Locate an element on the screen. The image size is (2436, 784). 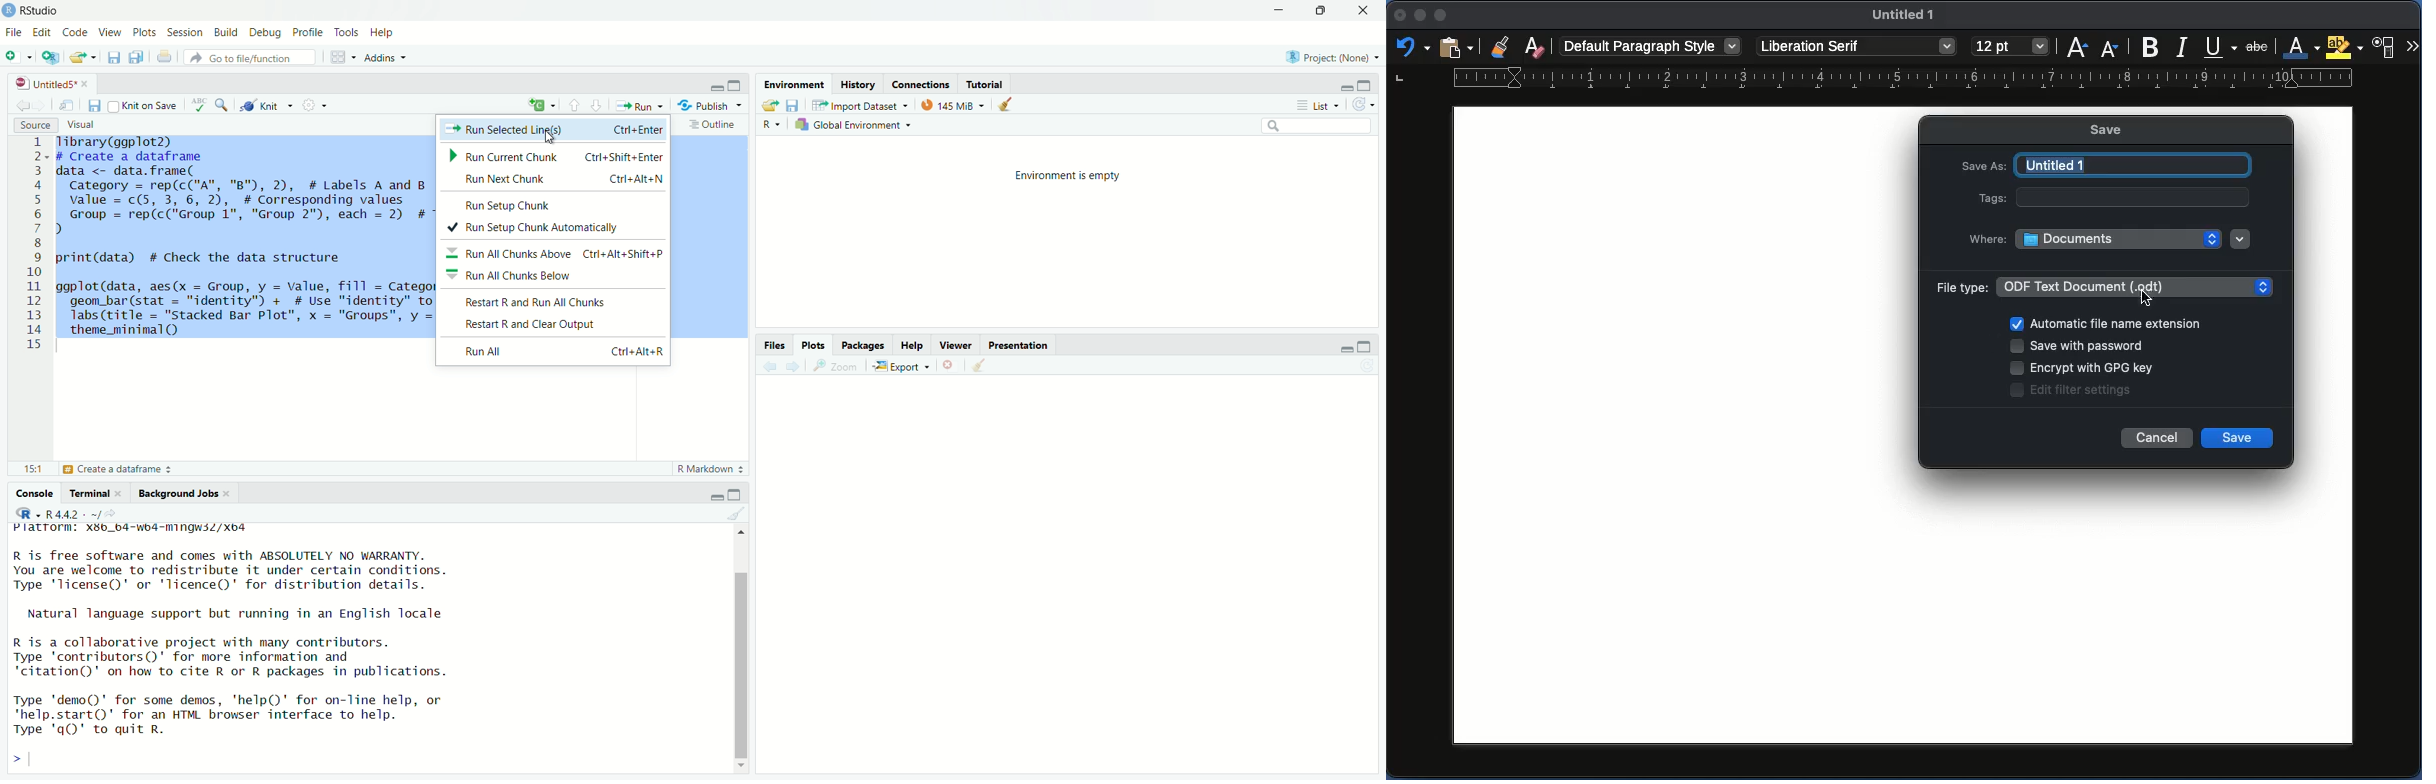
kib used by R session (Source: Windows System) is located at coordinates (953, 104).